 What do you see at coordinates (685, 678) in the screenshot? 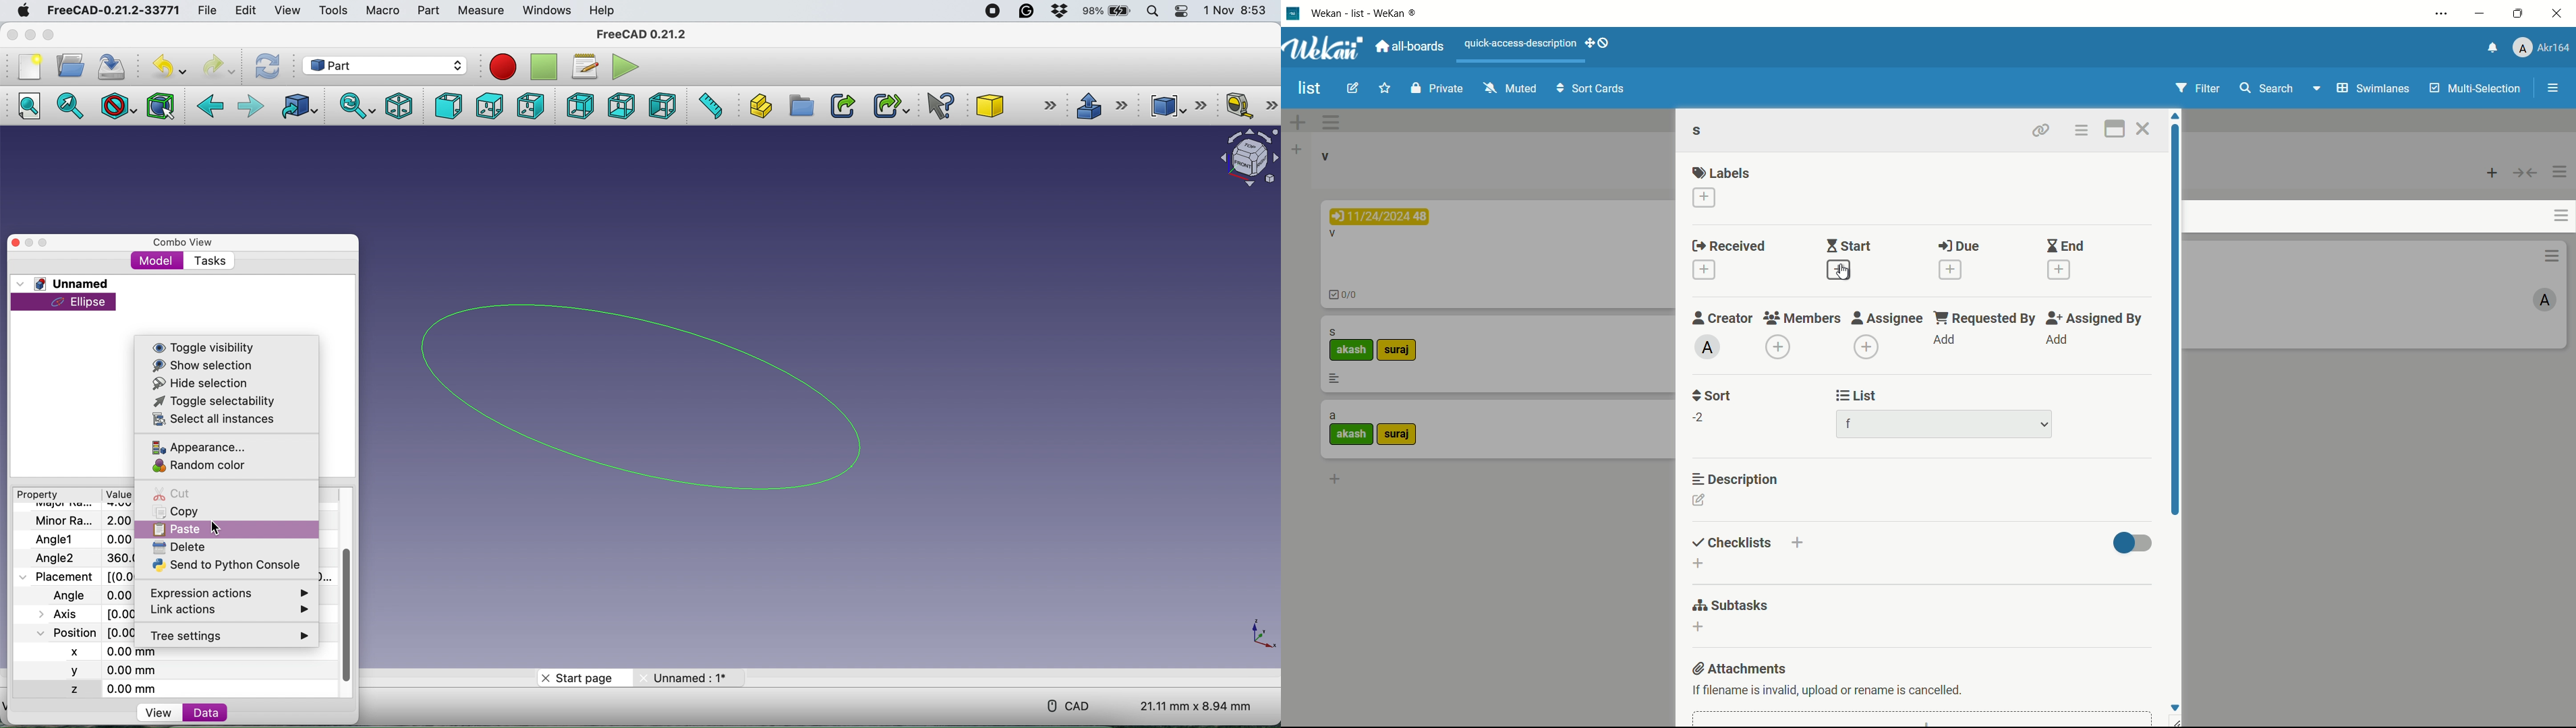
I see `unnamed` at bounding box center [685, 678].